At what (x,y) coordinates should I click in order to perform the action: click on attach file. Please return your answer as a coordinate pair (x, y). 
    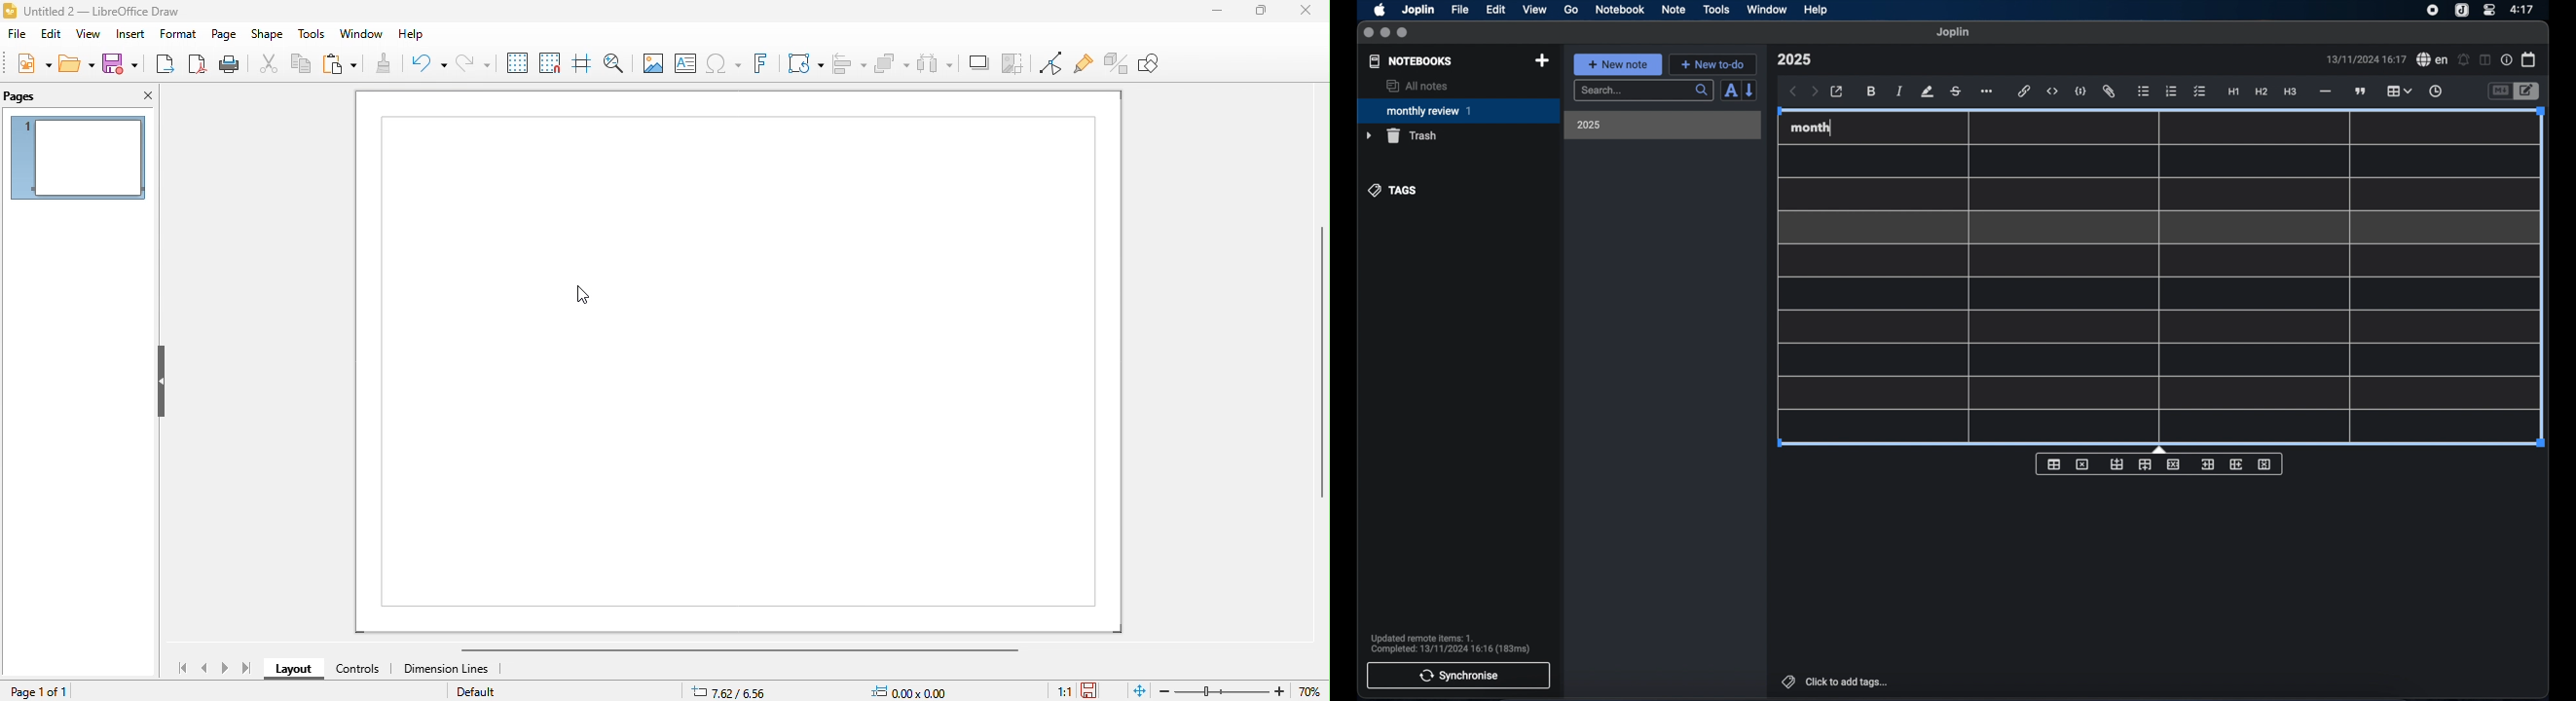
    Looking at the image, I should click on (2109, 92).